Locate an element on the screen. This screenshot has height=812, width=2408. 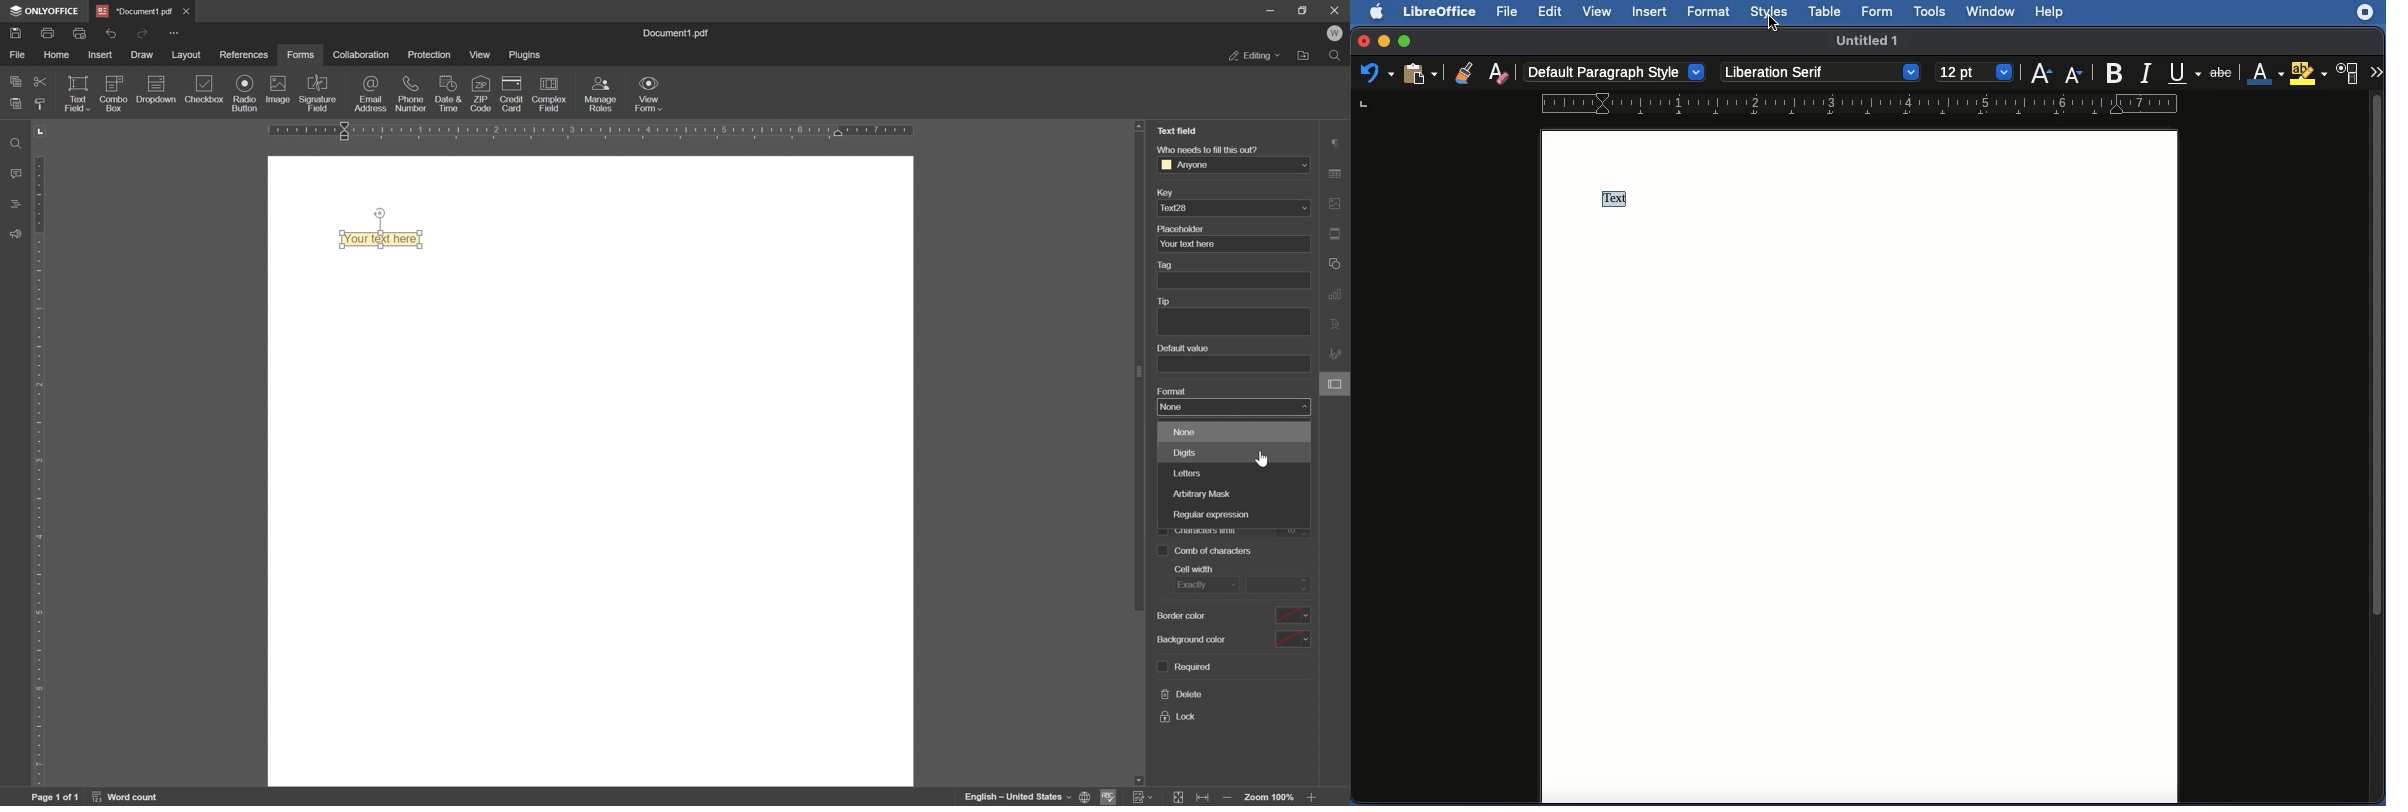
comb of characters is located at coordinates (1205, 551).